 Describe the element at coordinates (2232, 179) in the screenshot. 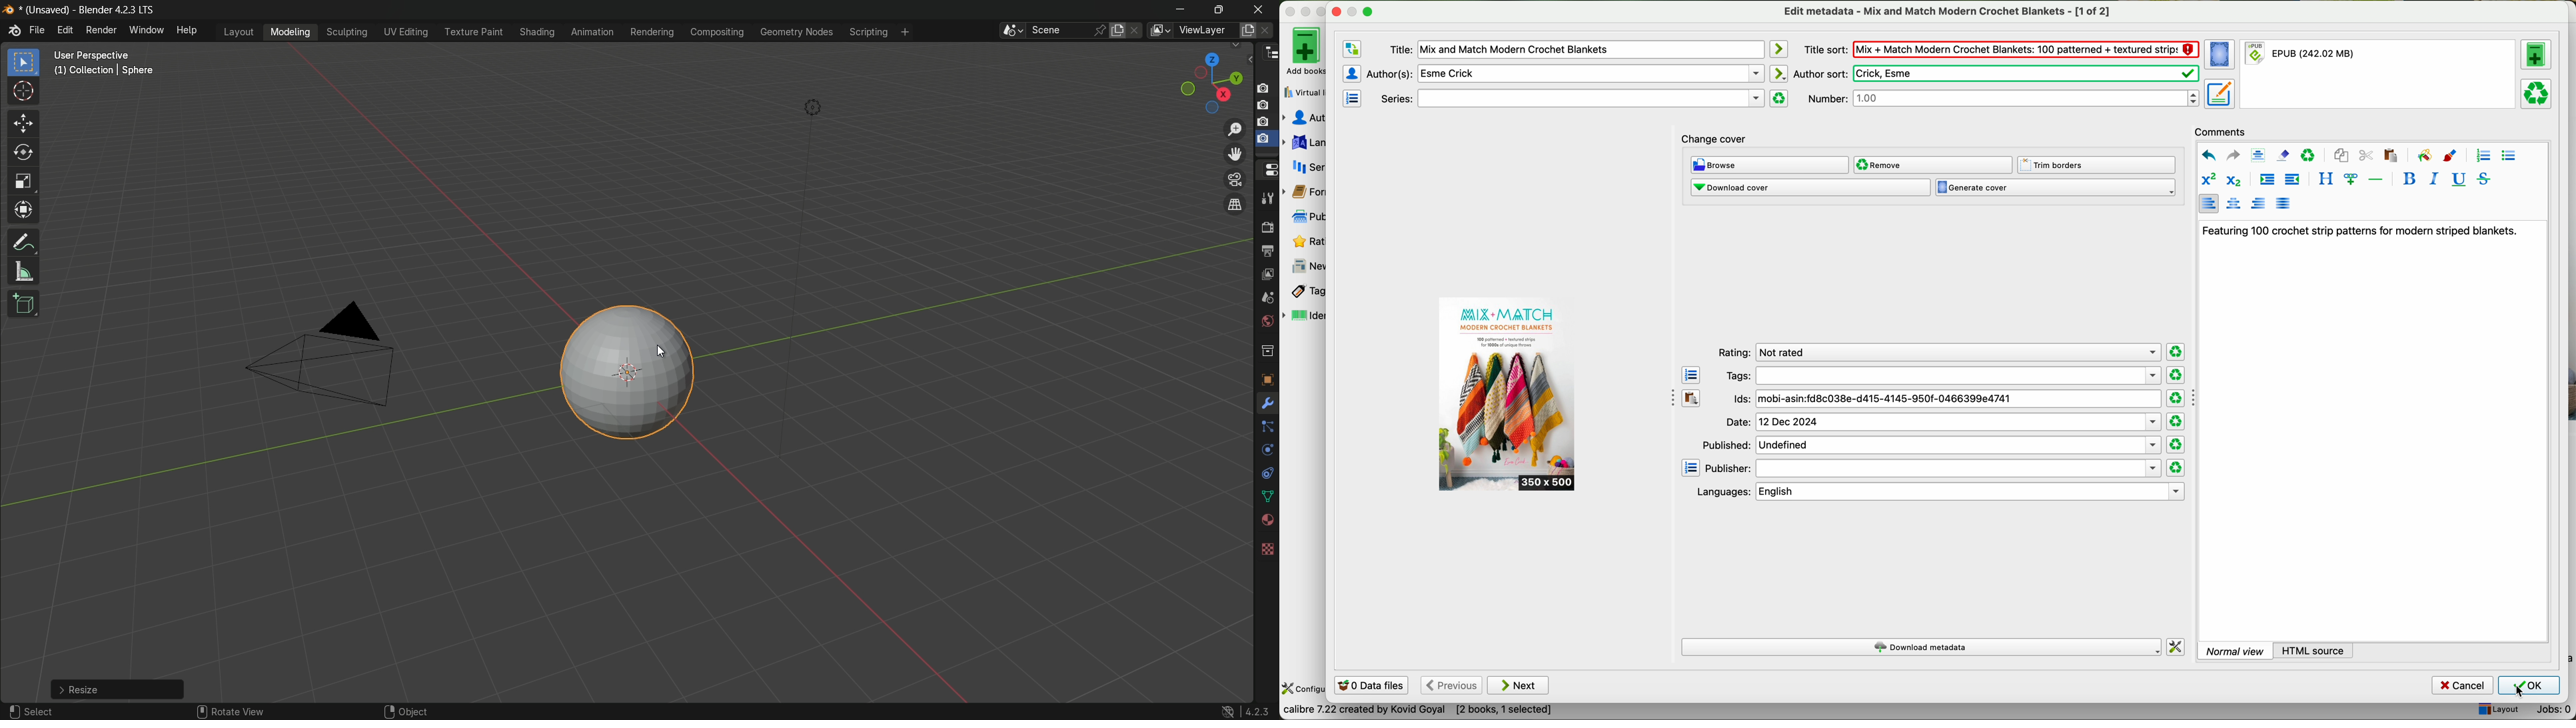

I see `subscript` at that location.